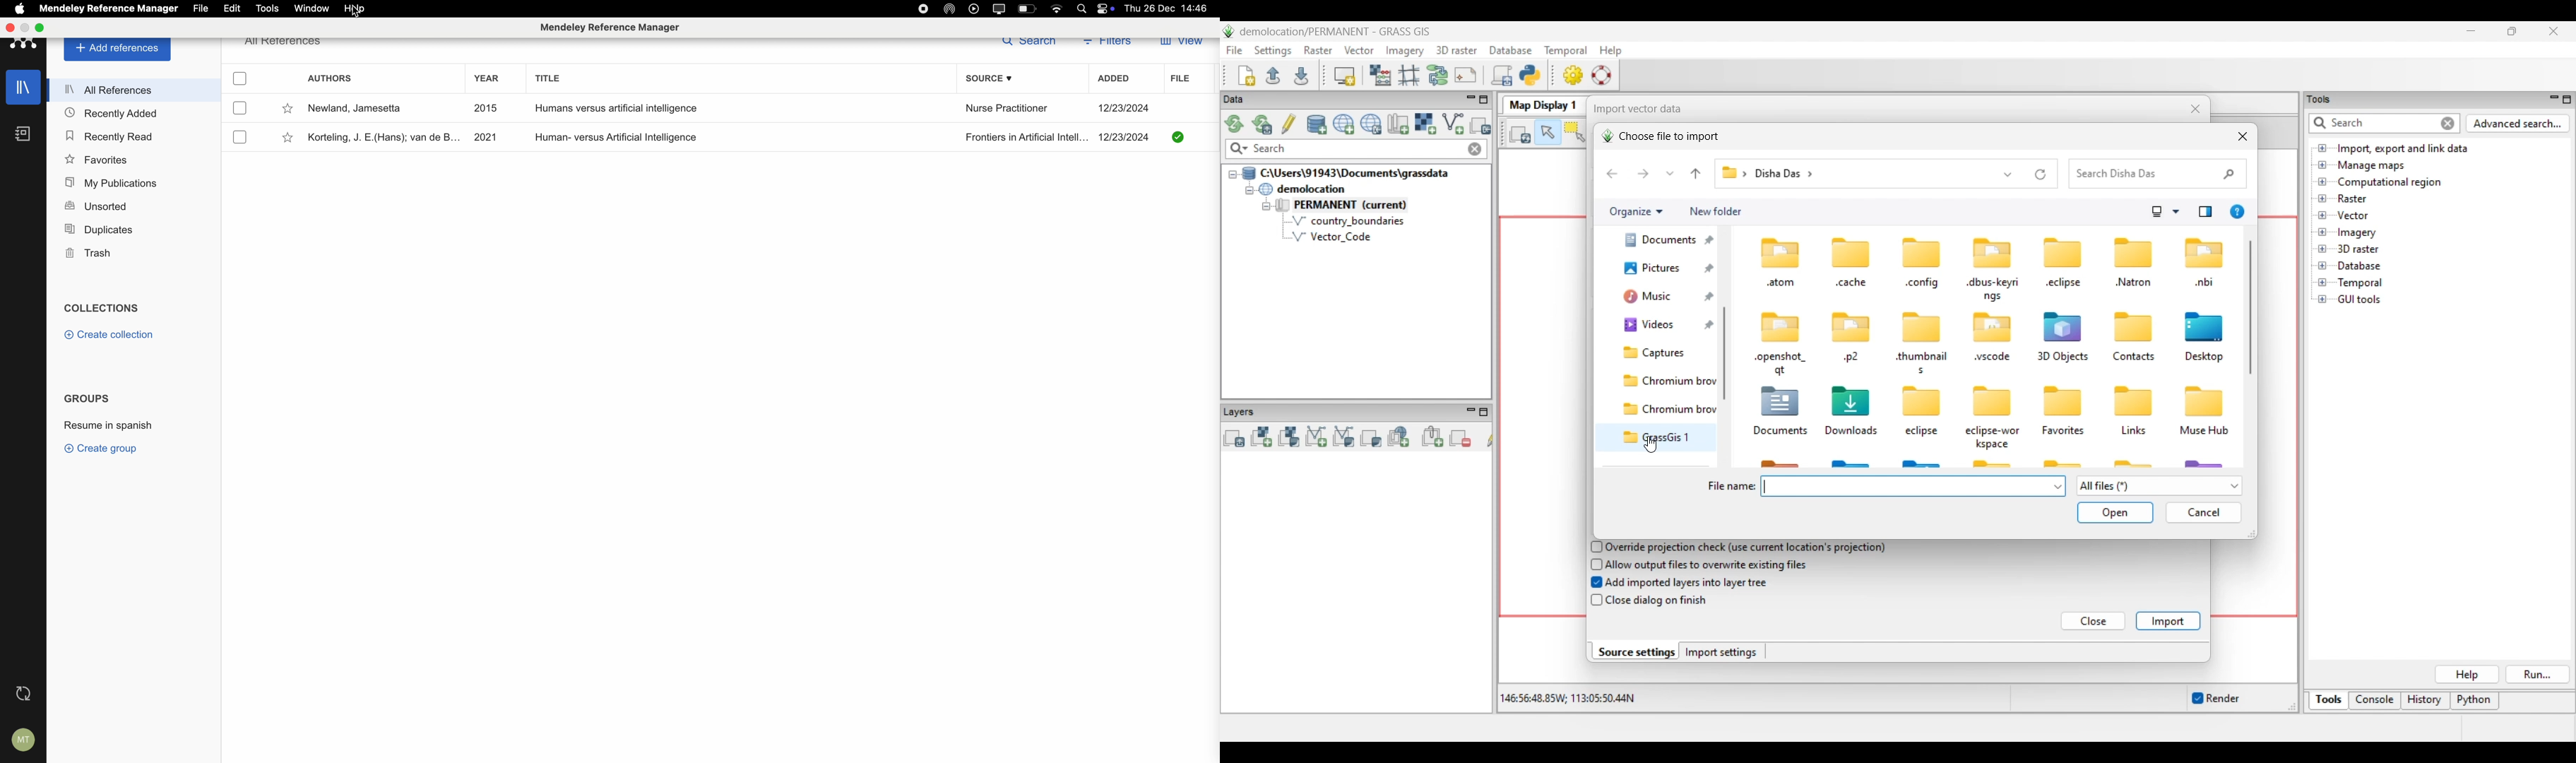 The width and height of the screenshot is (2576, 784). I want to click on Vector menu, so click(1359, 50).